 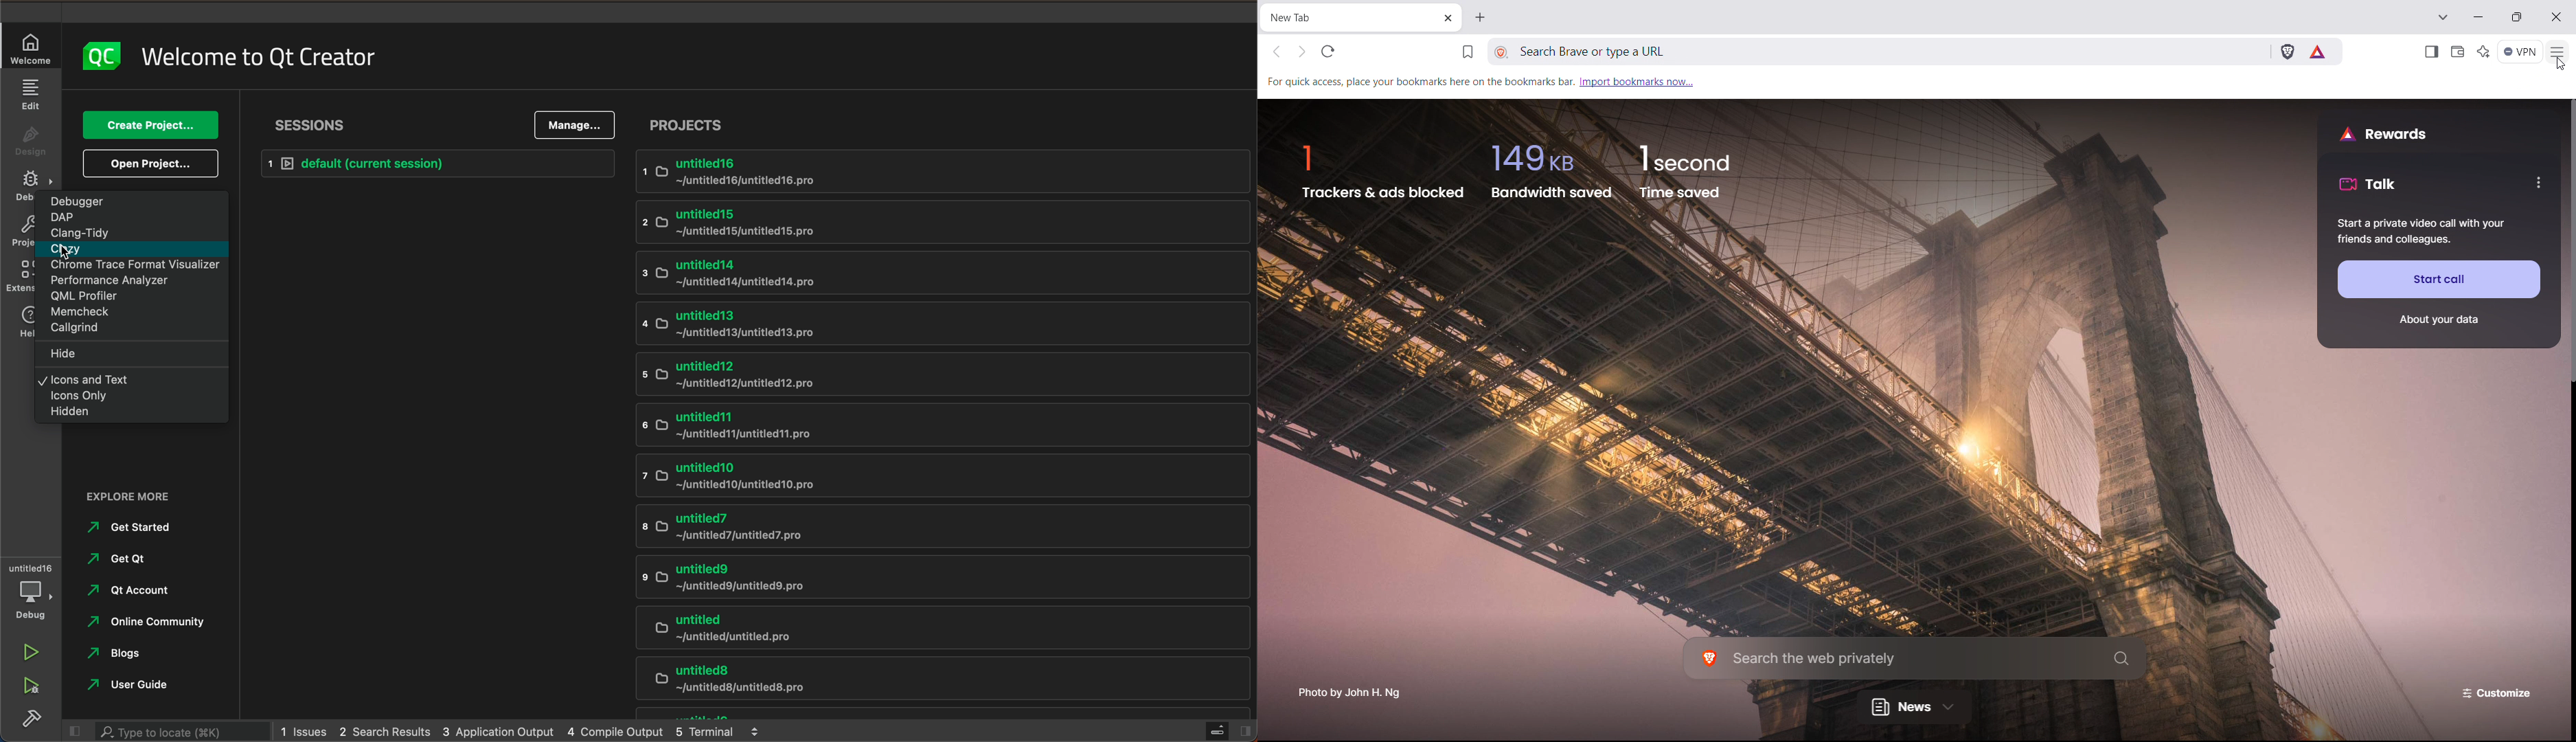 I want to click on manage, so click(x=576, y=125).